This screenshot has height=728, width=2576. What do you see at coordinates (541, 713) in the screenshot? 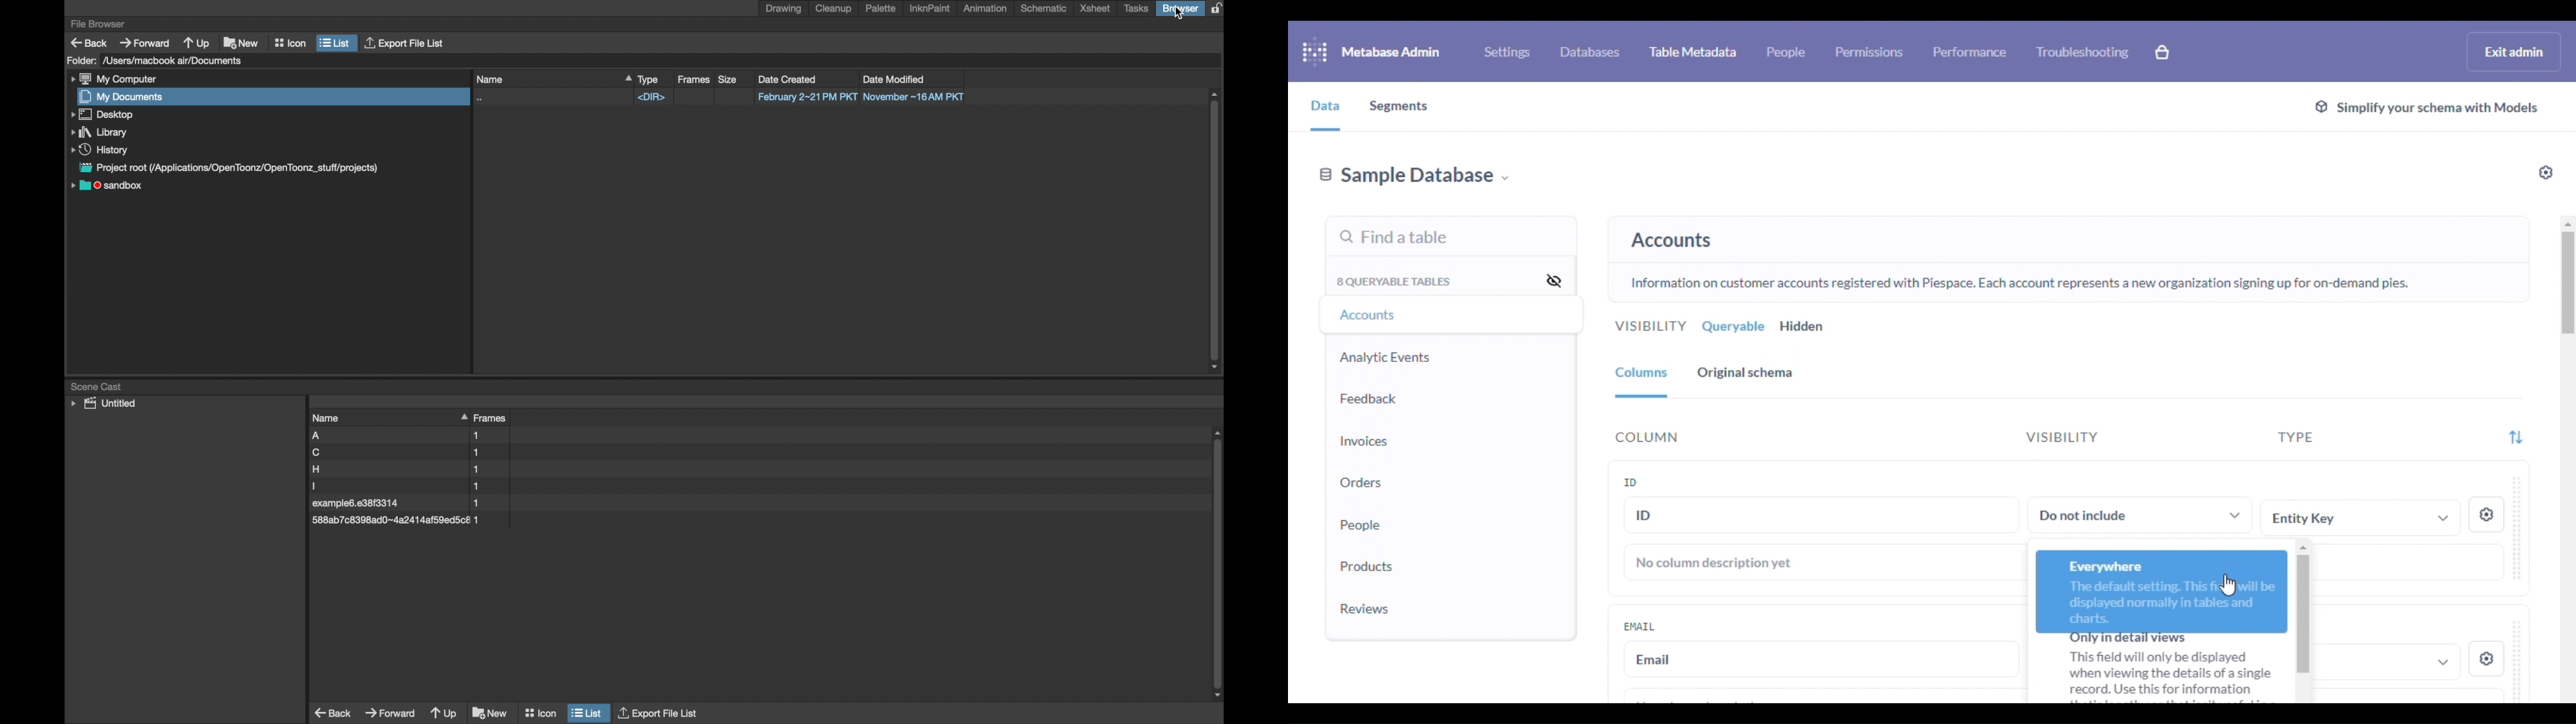
I see `icon` at bounding box center [541, 713].